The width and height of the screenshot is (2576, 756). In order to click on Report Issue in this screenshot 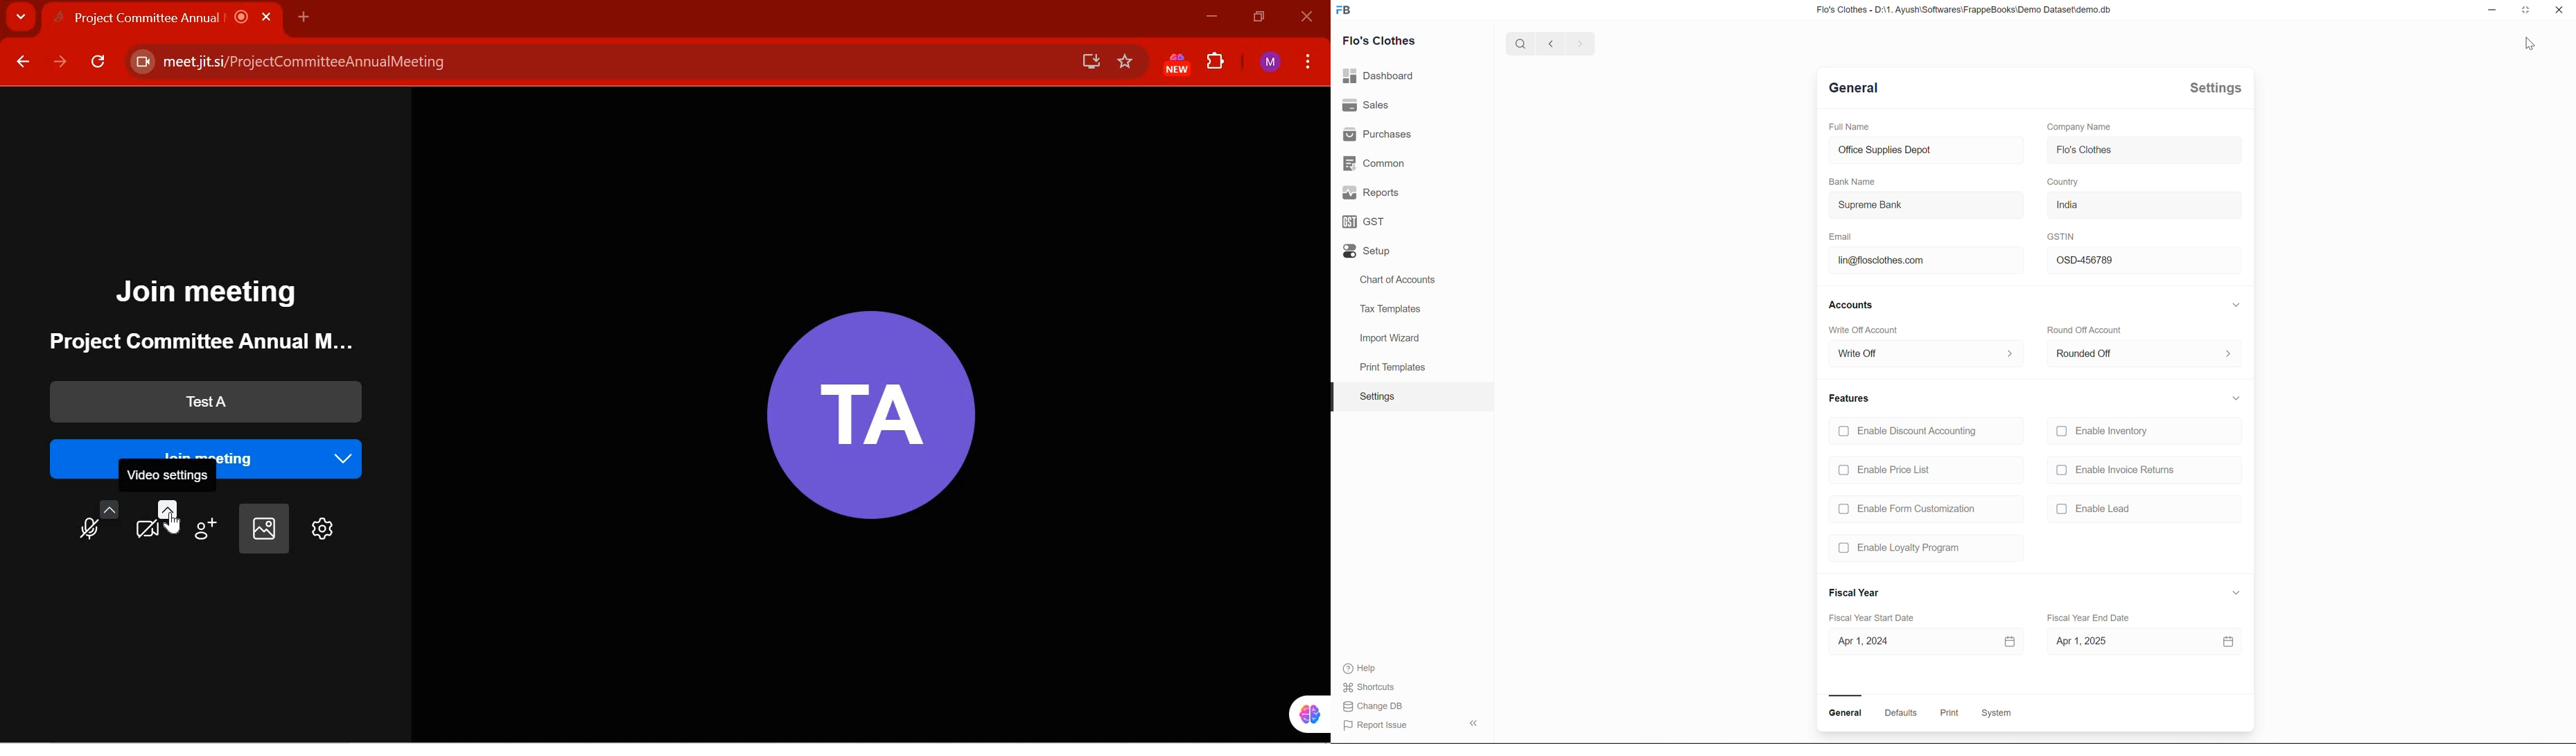, I will do `click(1373, 725)`.